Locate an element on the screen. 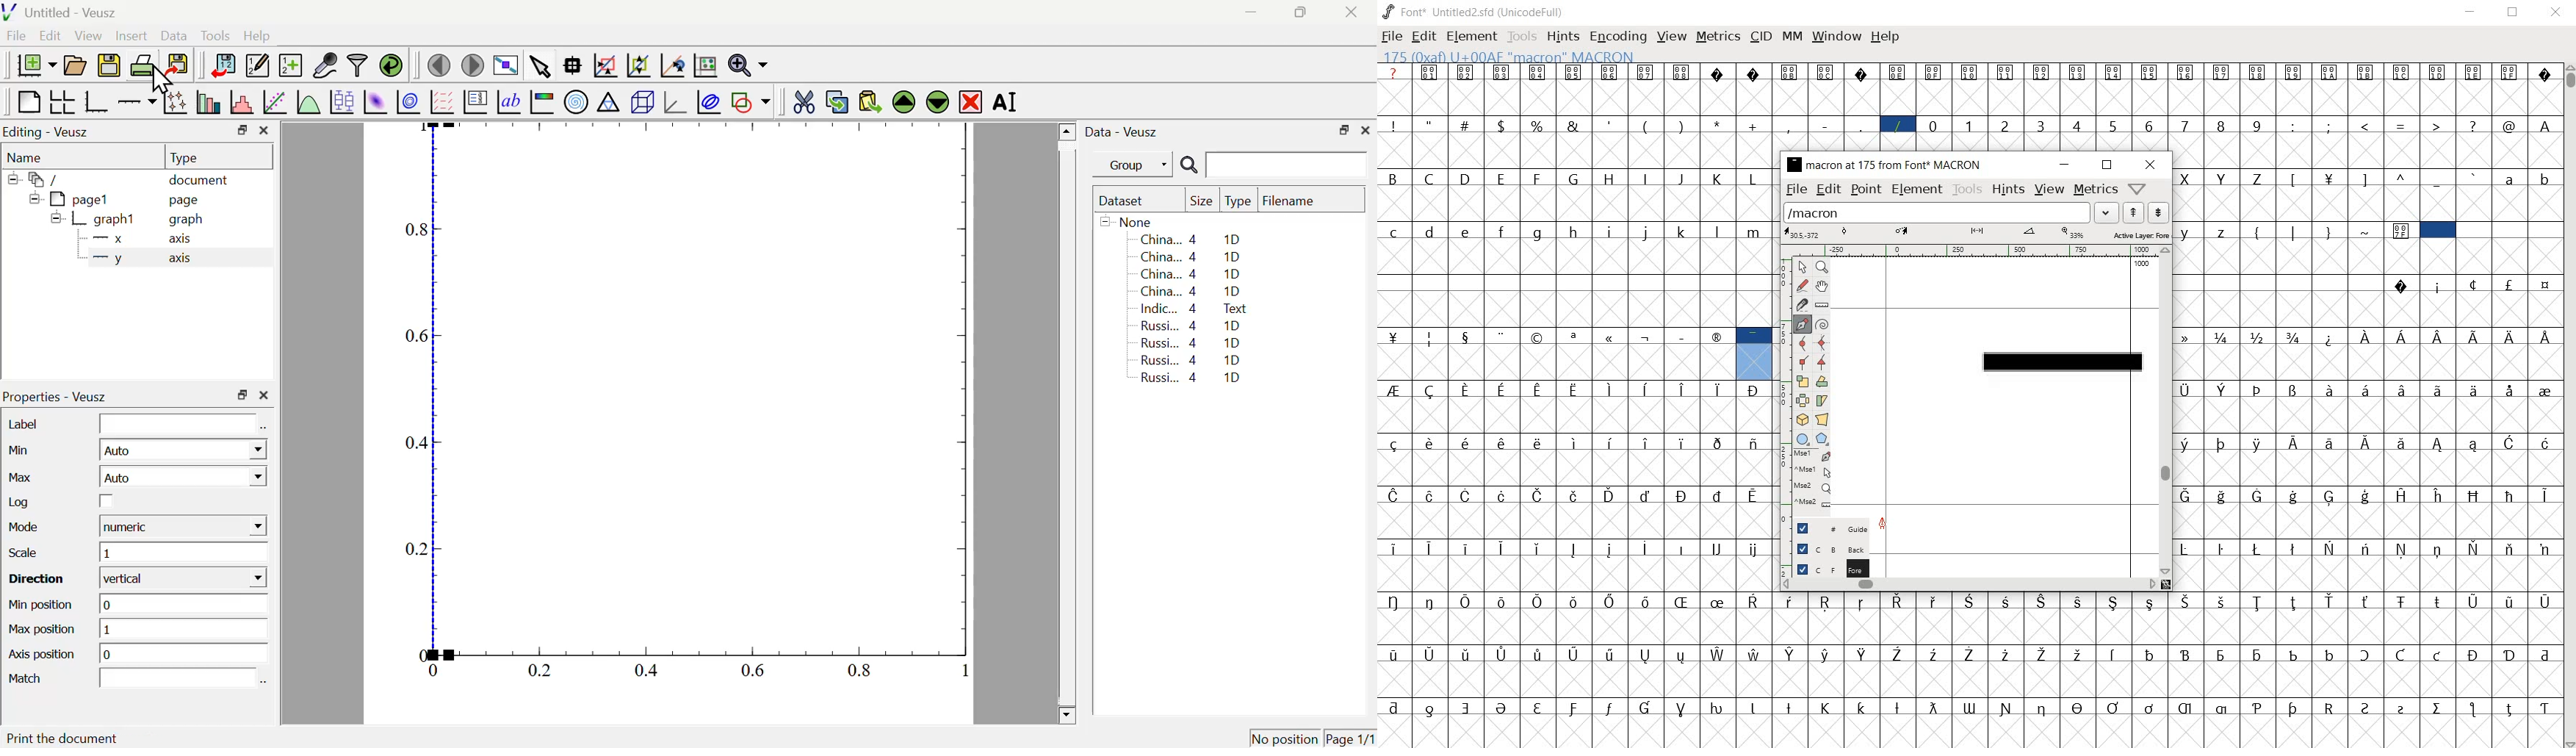 The image size is (2576, 756). Symbol is located at coordinates (2365, 655).